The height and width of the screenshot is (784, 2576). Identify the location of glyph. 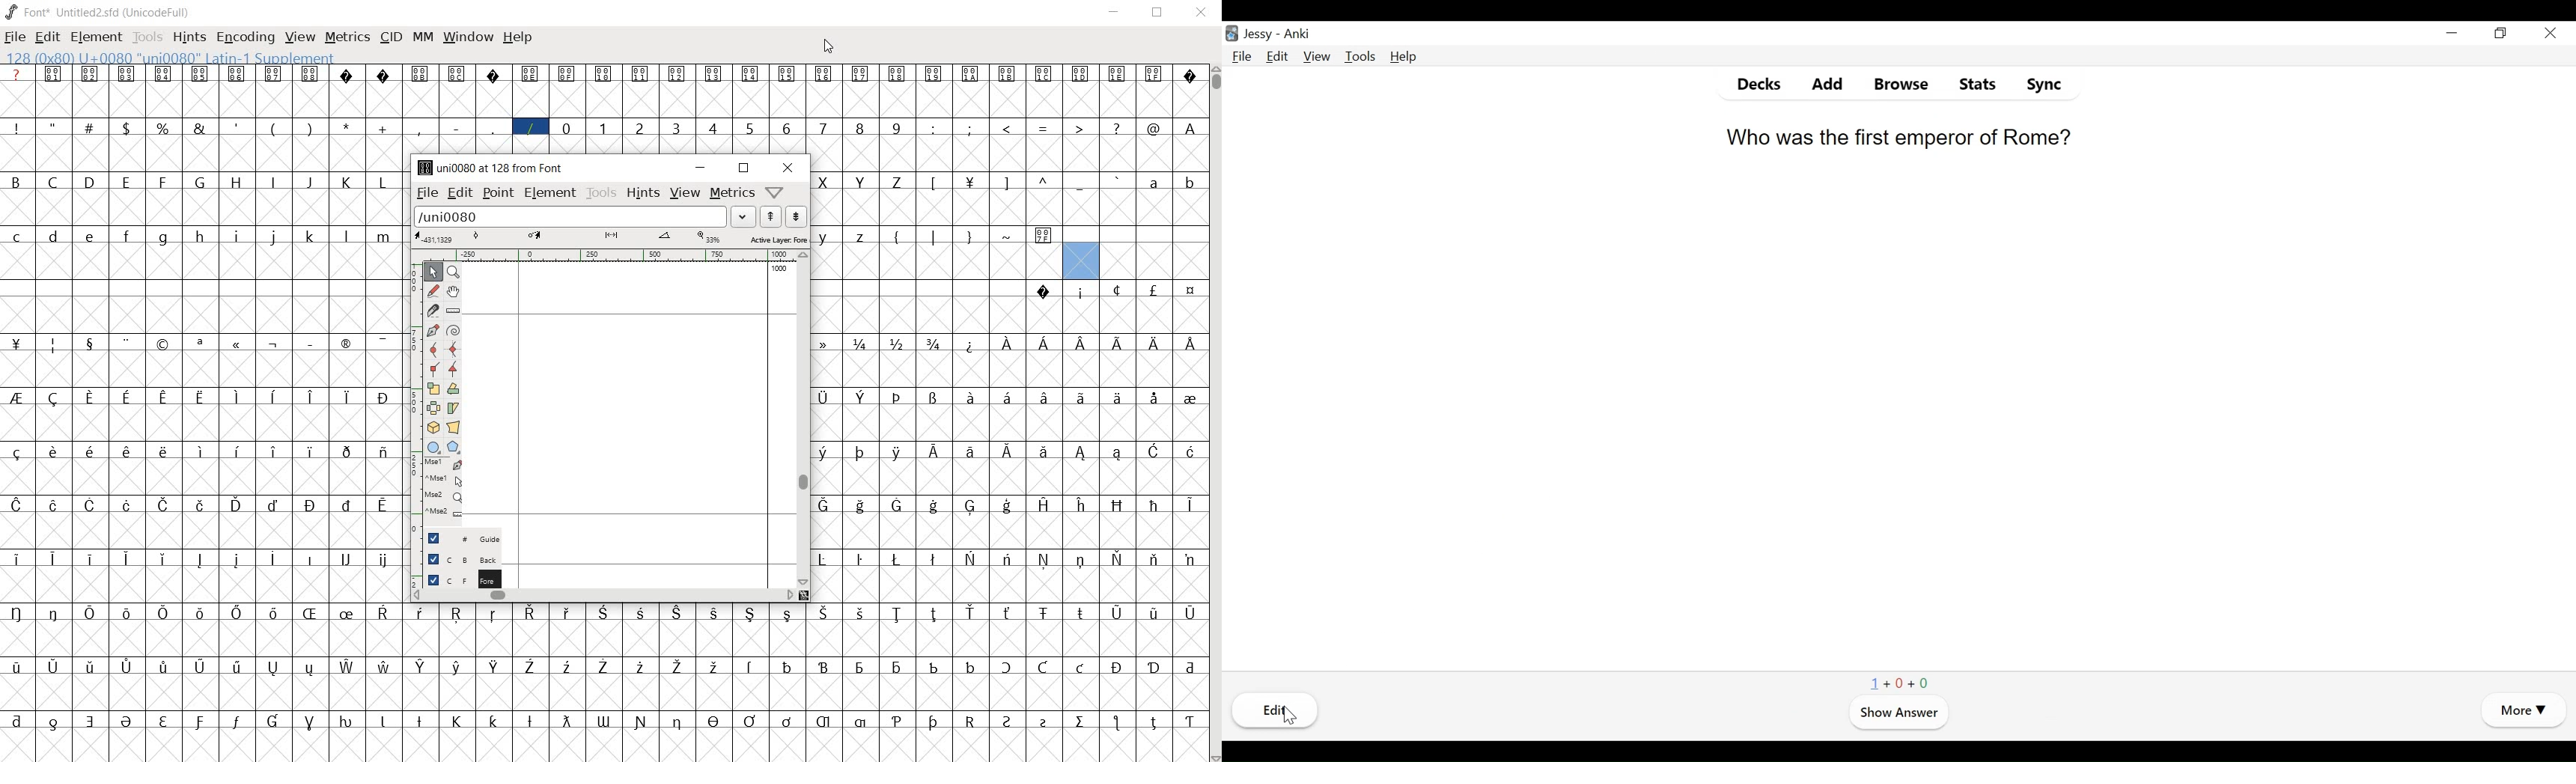
(823, 128).